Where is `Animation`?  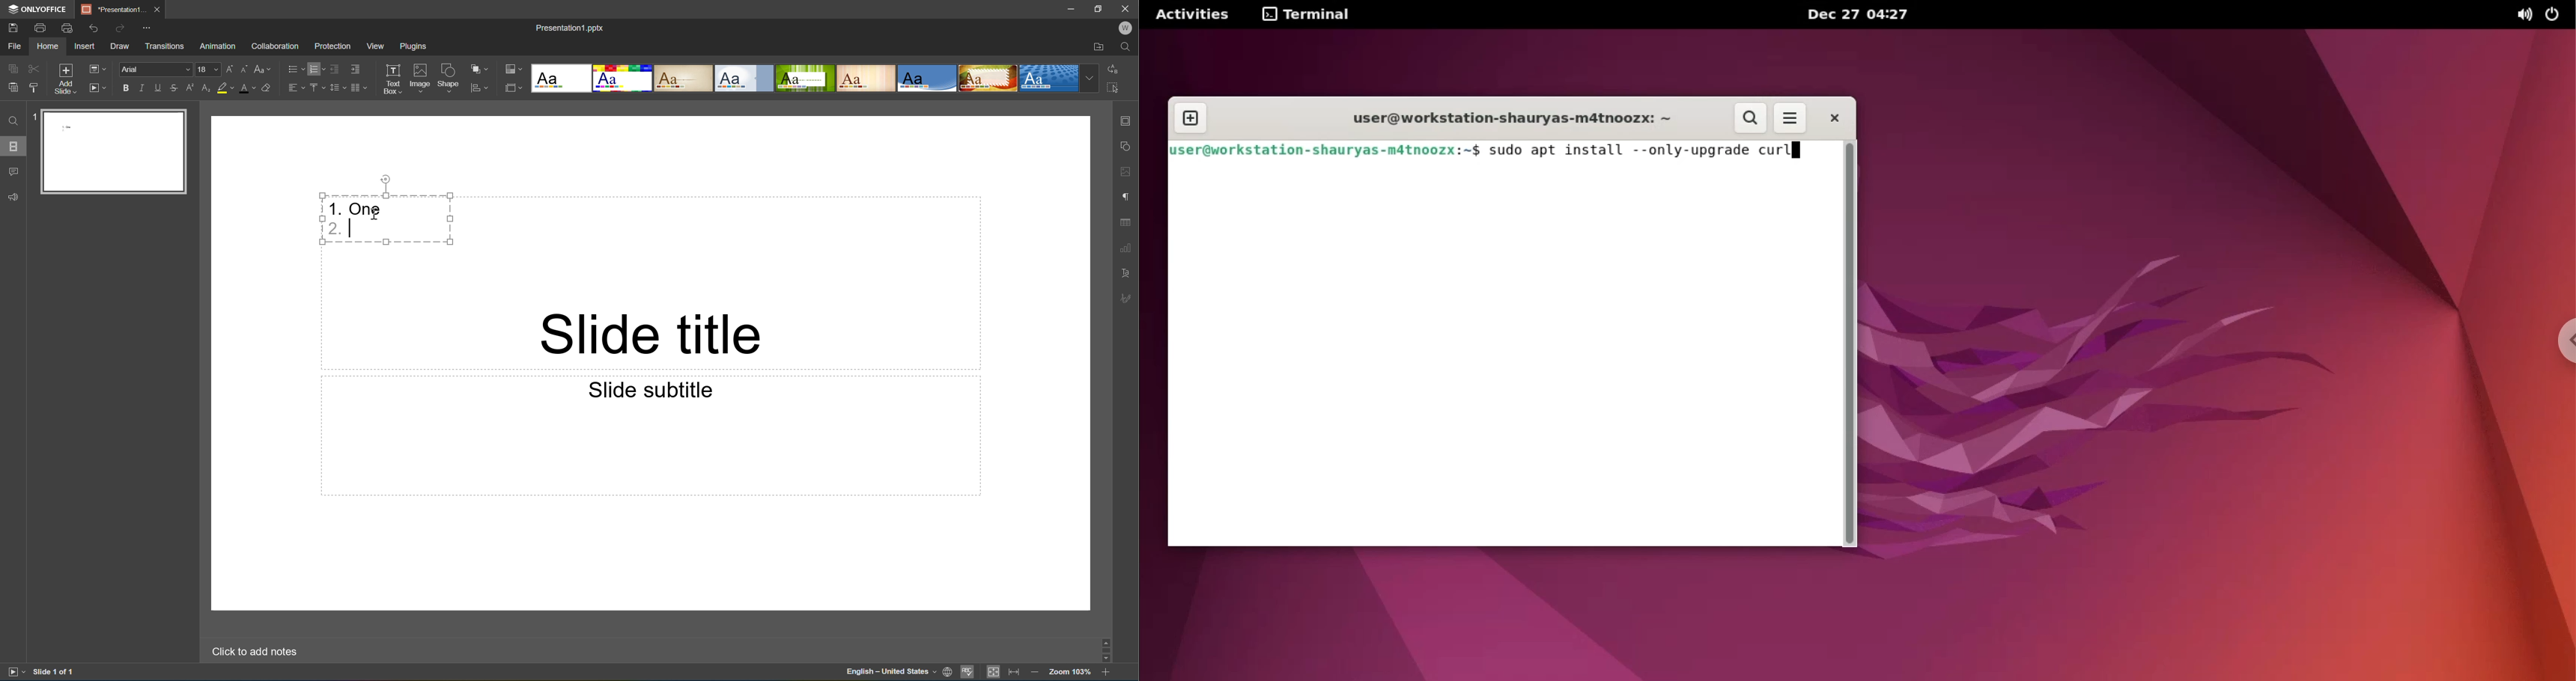
Animation is located at coordinates (217, 48).